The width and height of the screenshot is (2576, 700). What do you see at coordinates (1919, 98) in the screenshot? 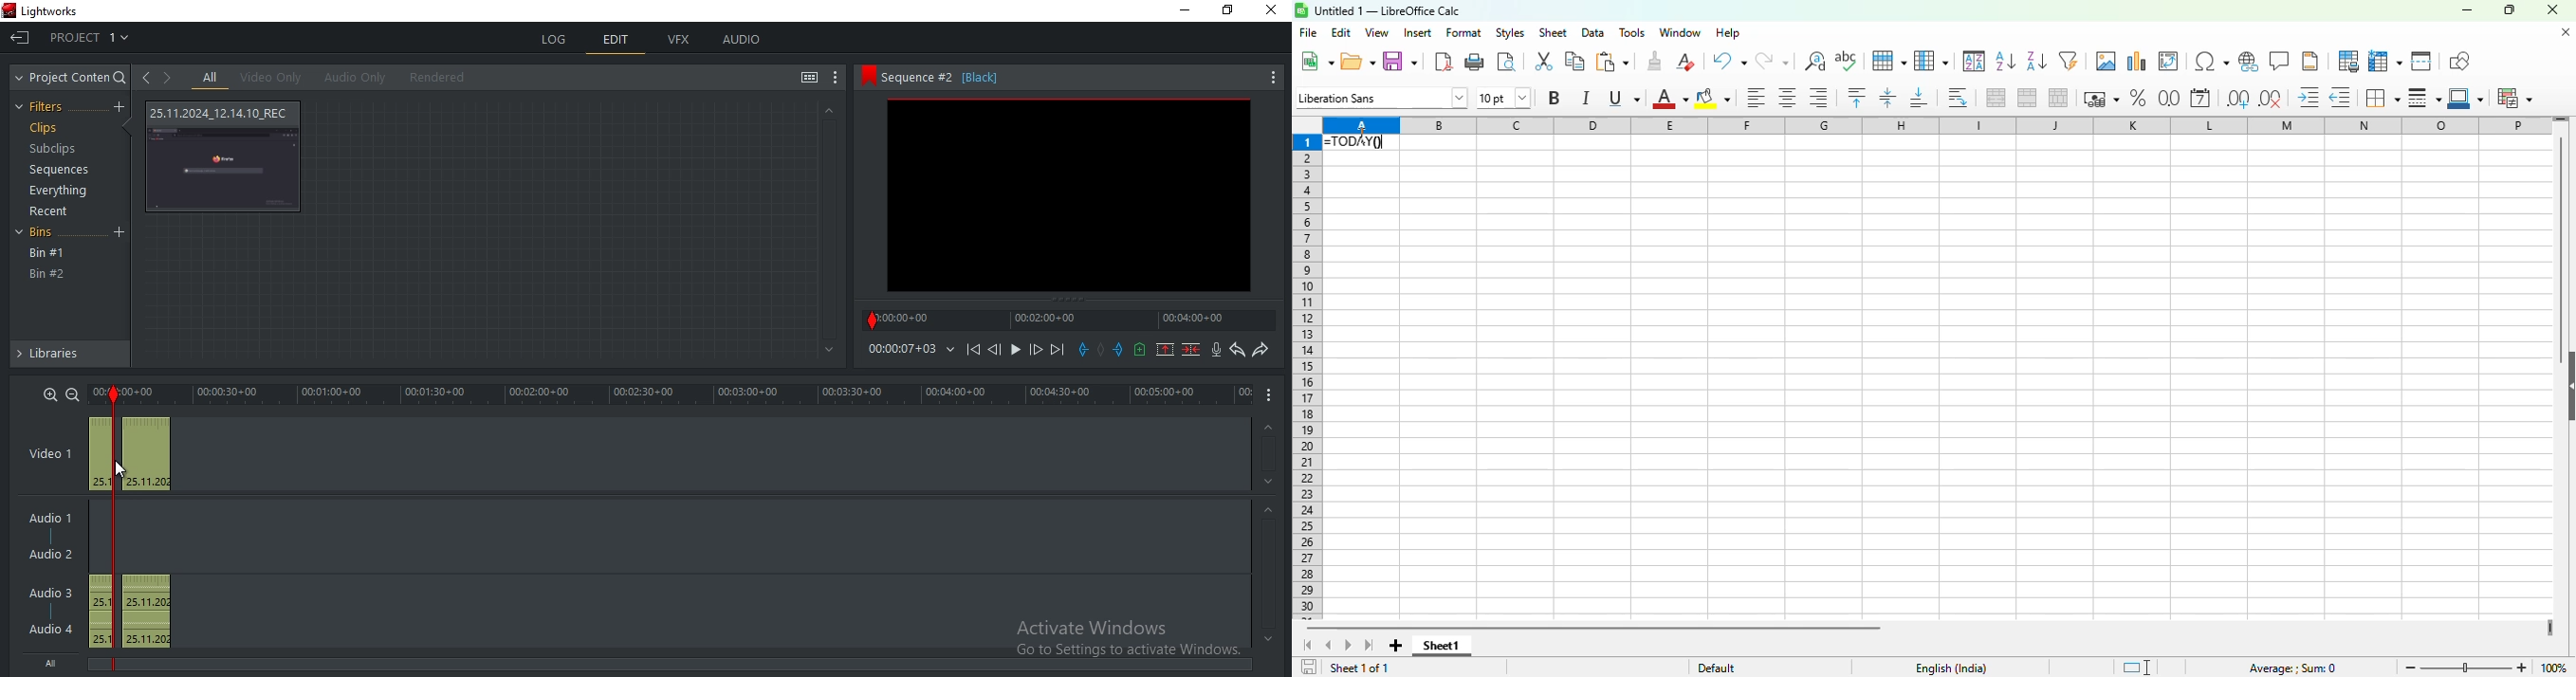
I see `align bottom` at bounding box center [1919, 98].